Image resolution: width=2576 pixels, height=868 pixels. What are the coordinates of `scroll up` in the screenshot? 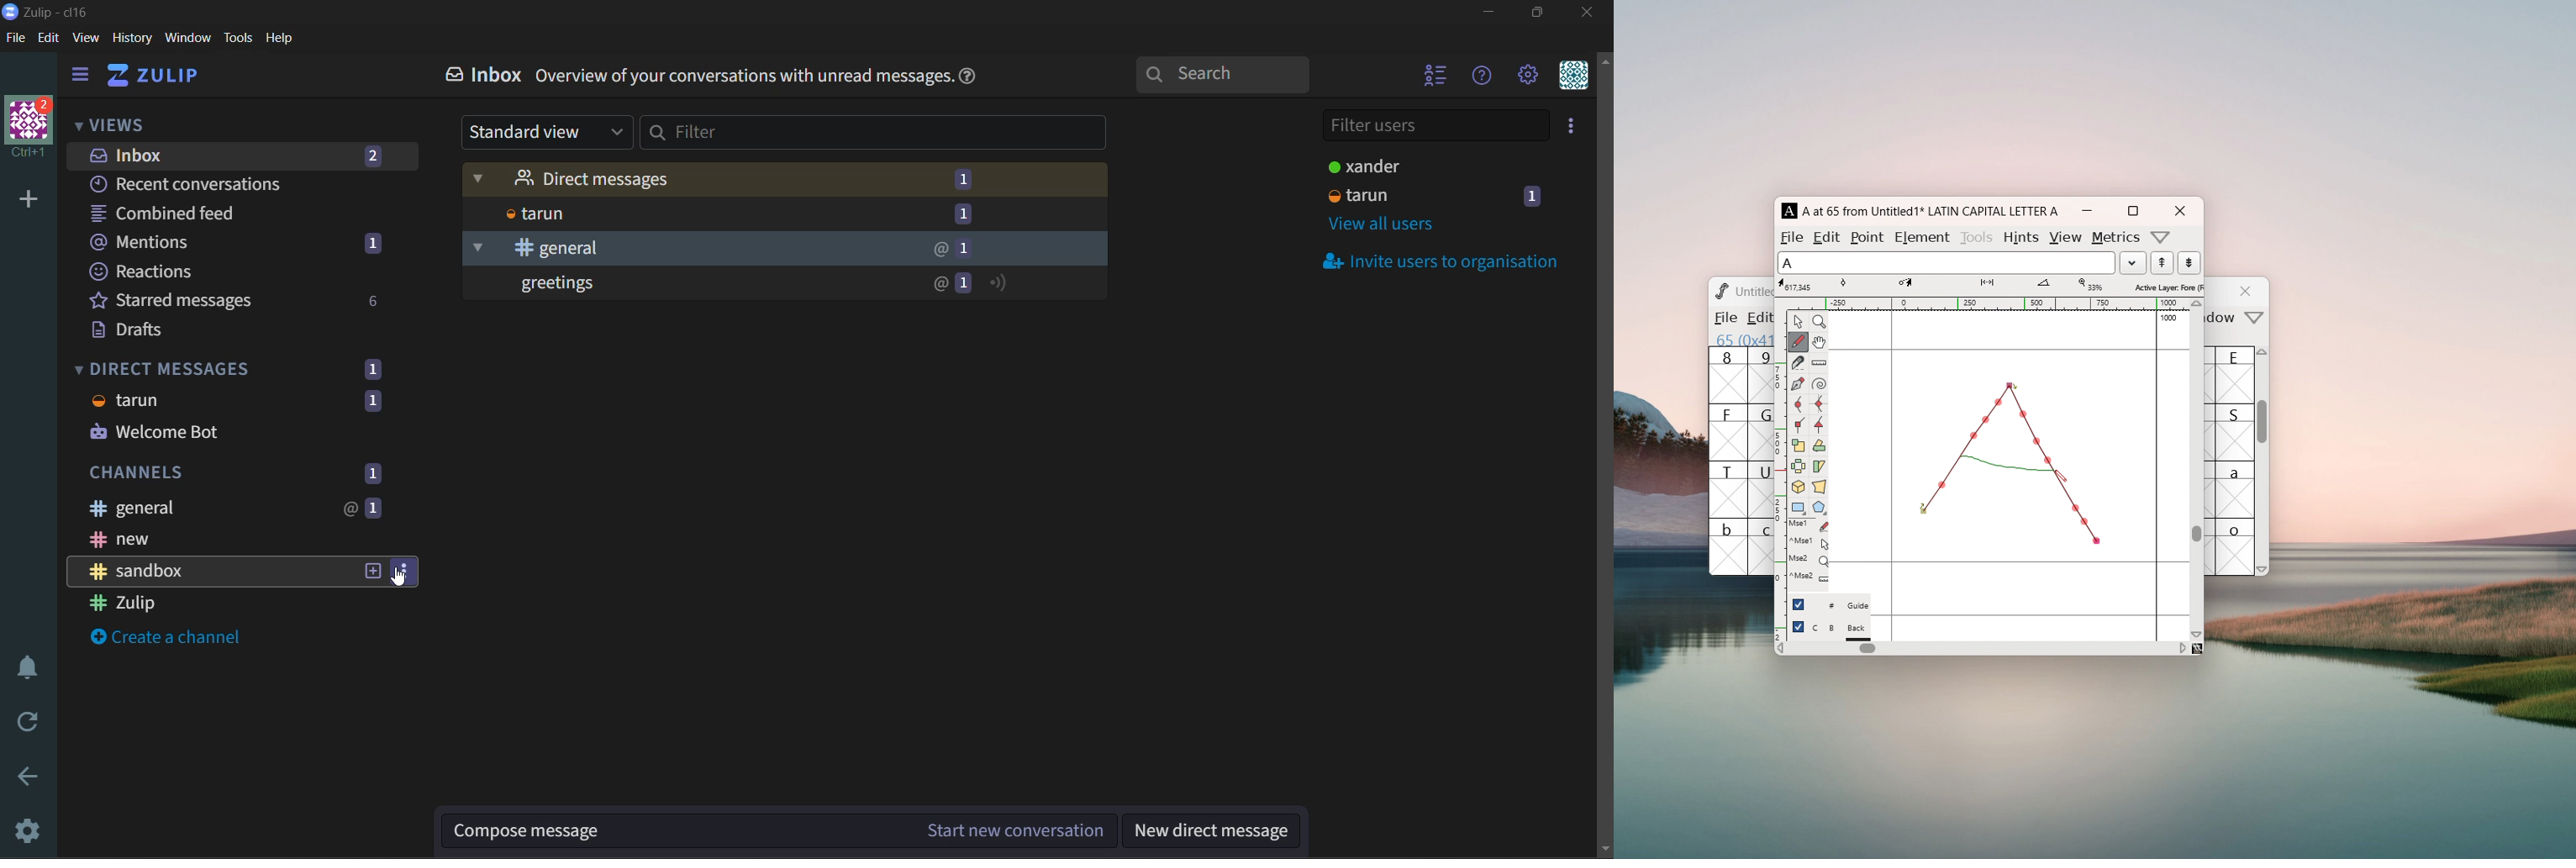 It's located at (2197, 304).